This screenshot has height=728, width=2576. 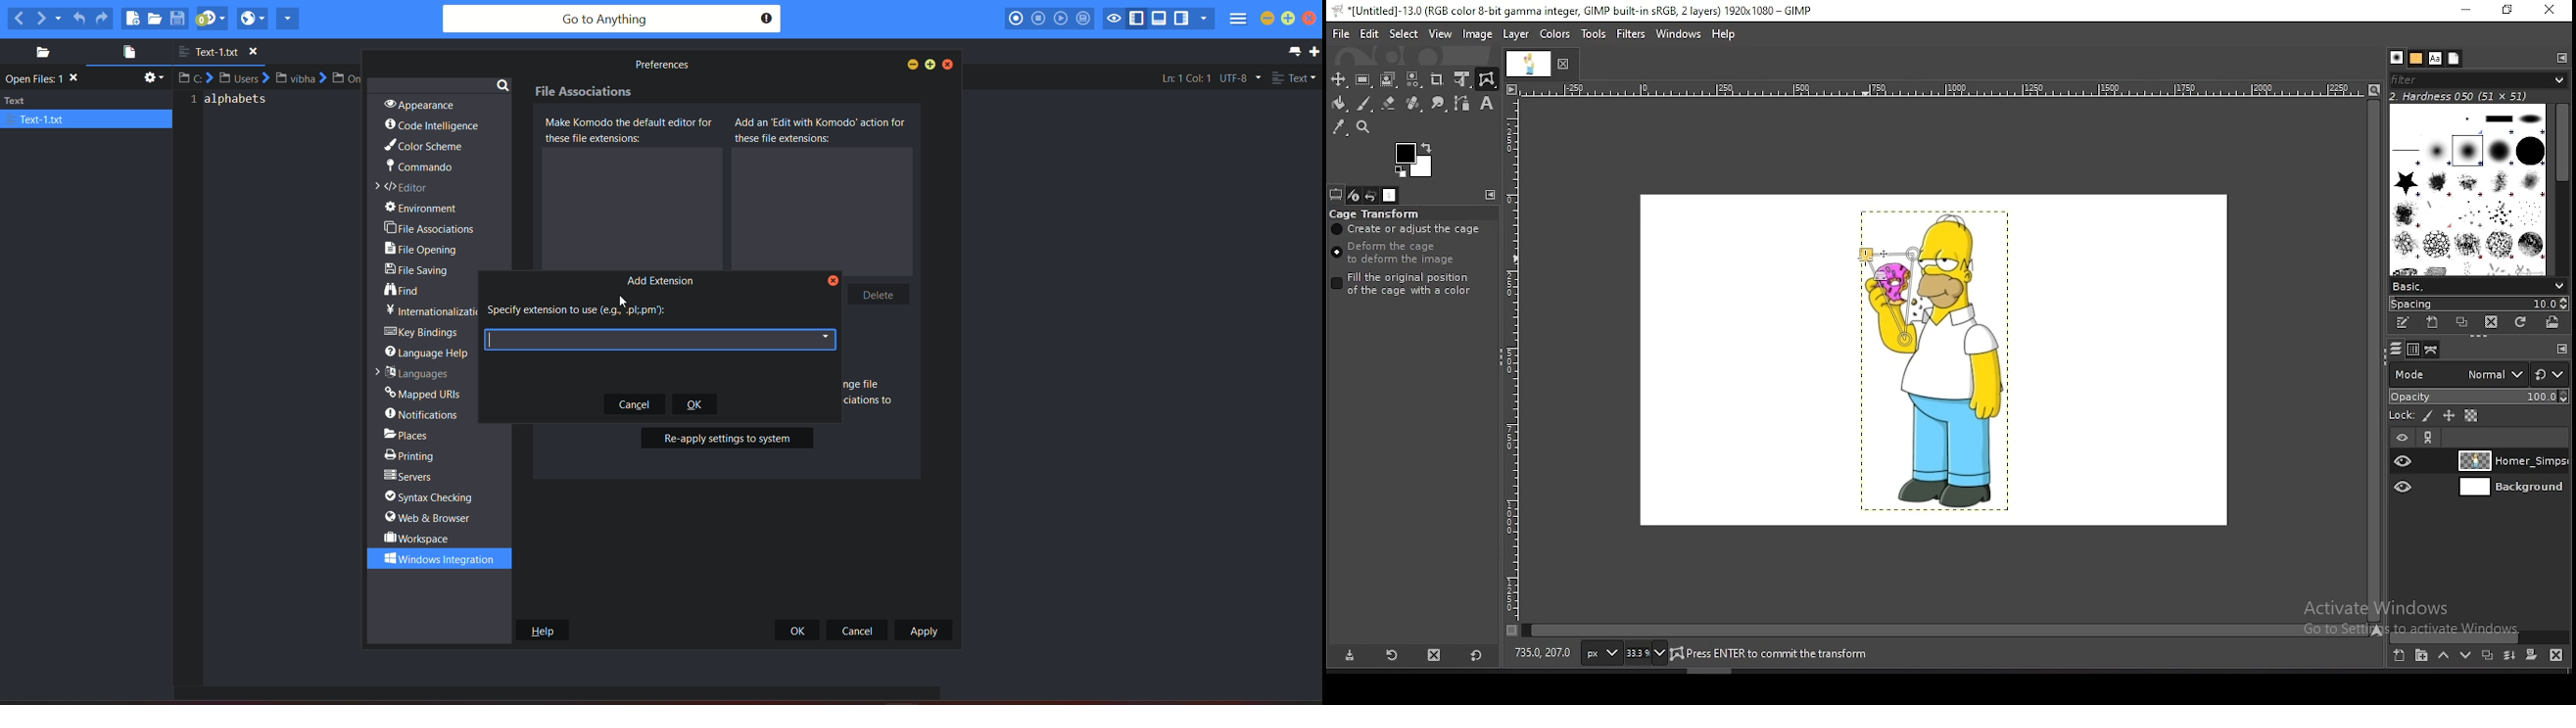 What do you see at coordinates (1314, 52) in the screenshot?
I see `new tab` at bounding box center [1314, 52].